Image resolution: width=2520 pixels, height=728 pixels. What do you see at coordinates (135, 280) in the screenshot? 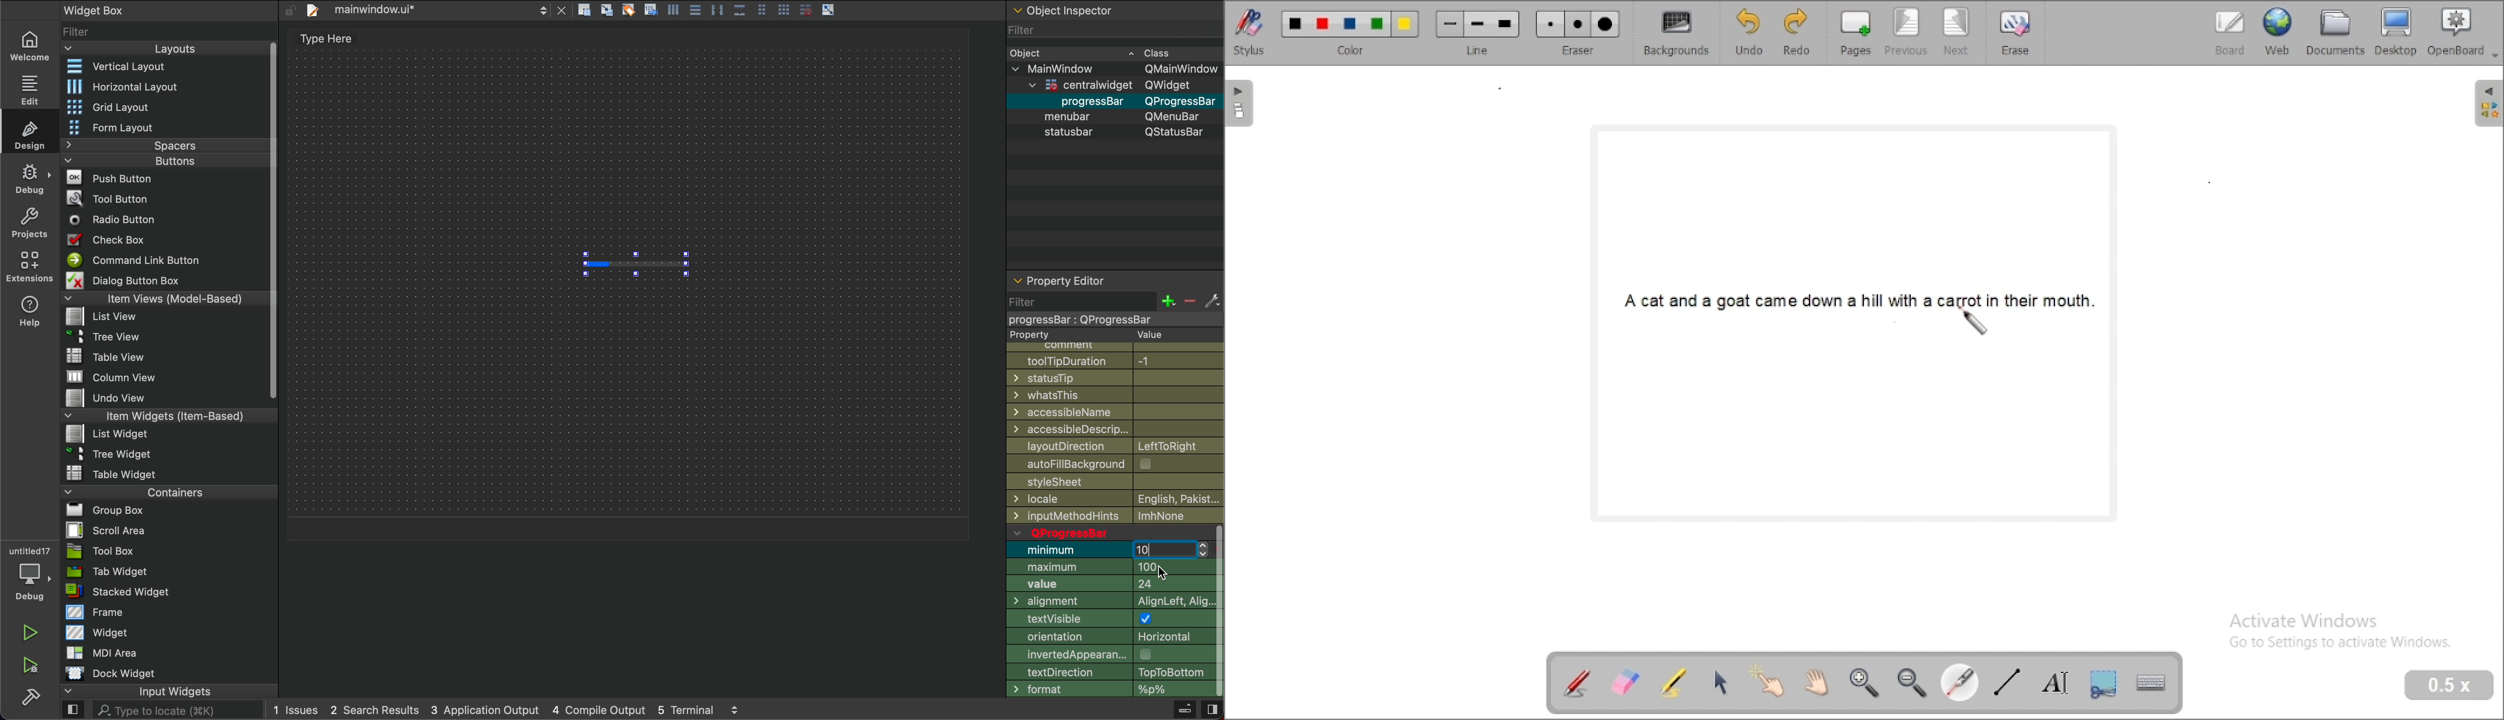
I see `Dialog Button` at bounding box center [135, 280].